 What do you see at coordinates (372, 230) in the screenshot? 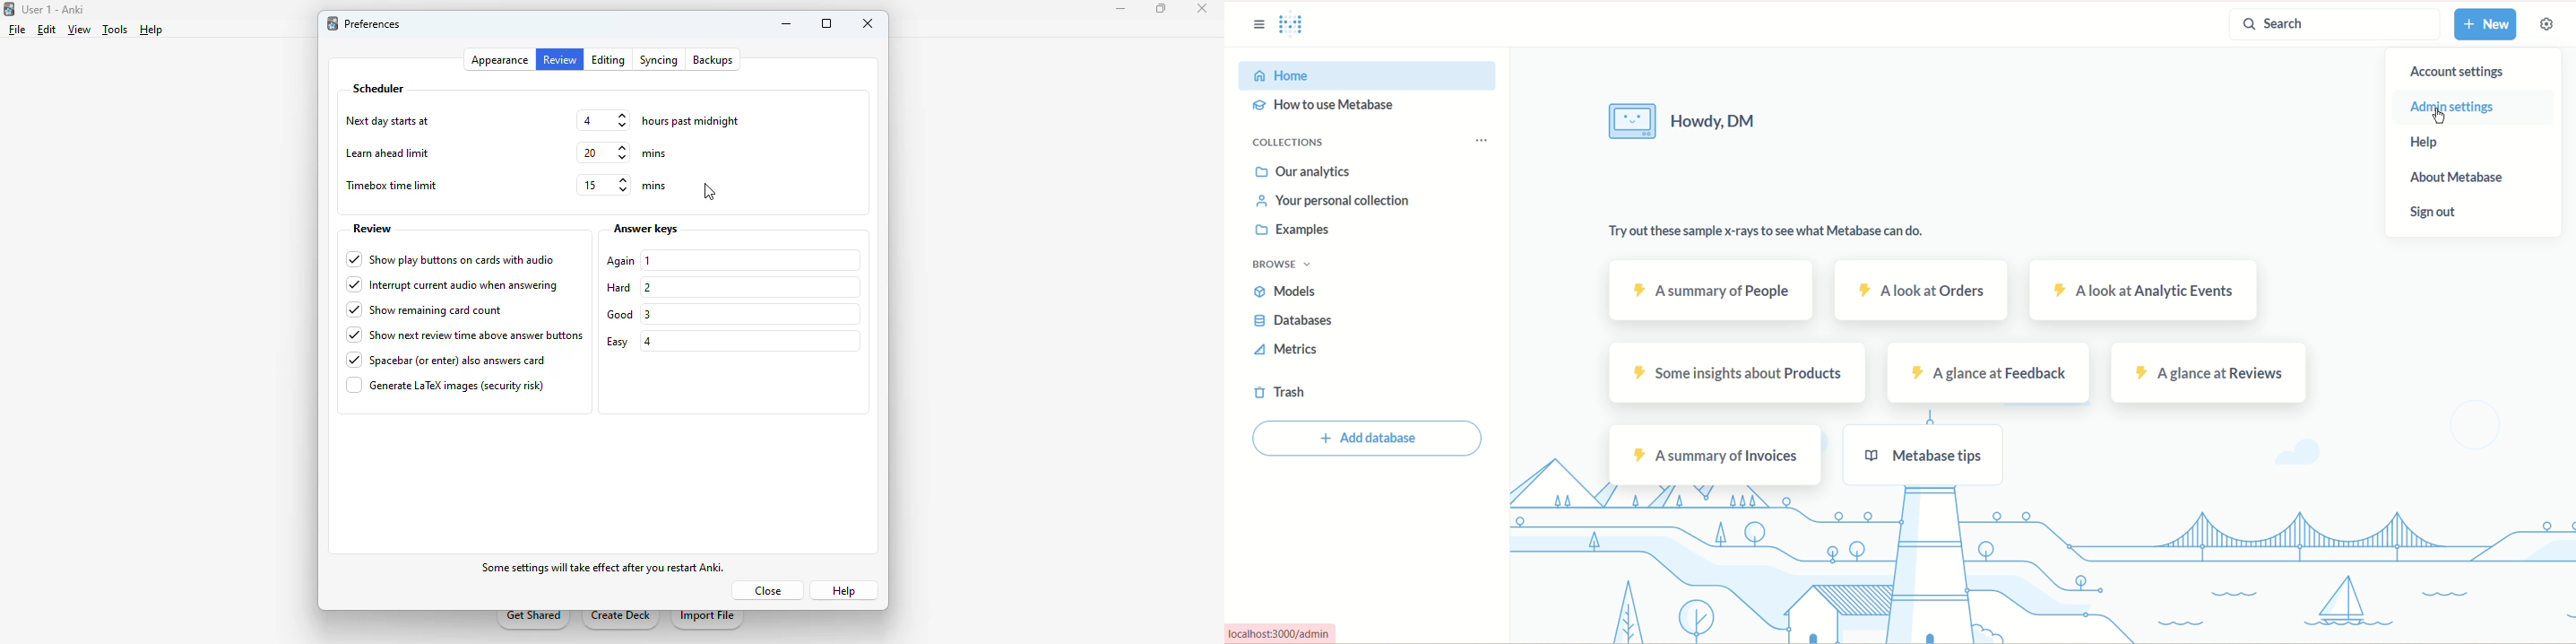
I see `review` at bounding box center [372, 230].